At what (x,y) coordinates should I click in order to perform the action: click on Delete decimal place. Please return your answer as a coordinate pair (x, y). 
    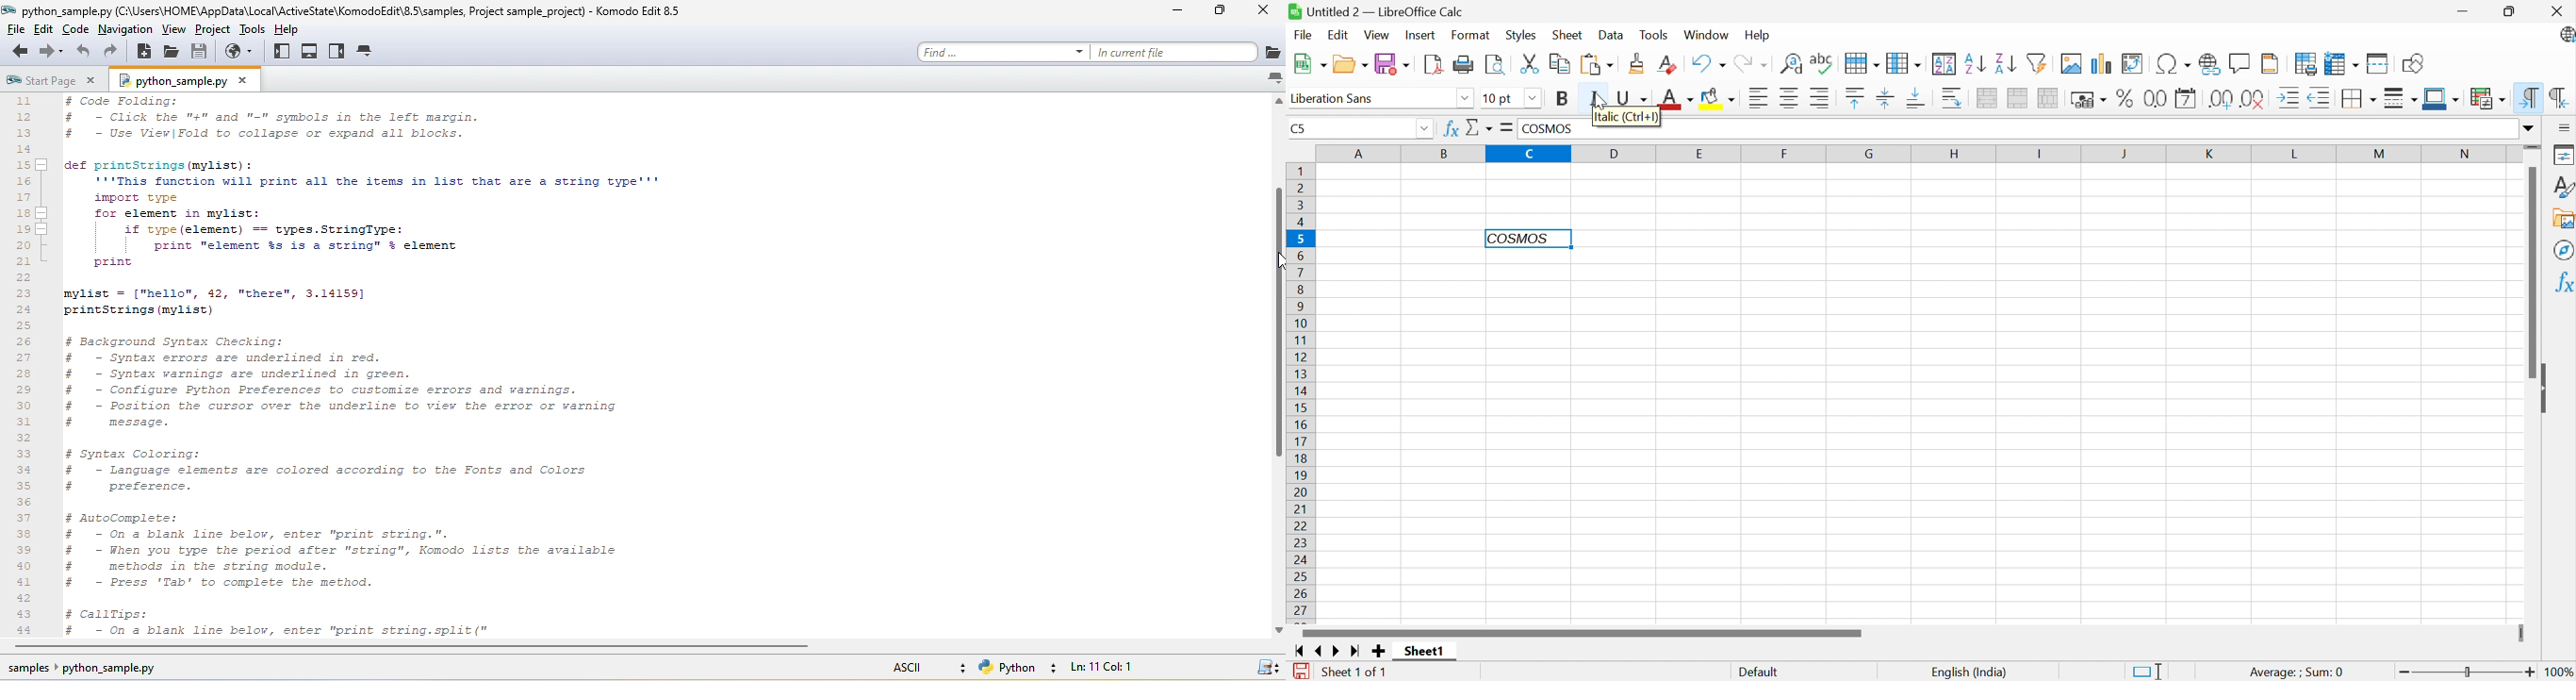
    Looking at the image, I should click on (2253, 99).